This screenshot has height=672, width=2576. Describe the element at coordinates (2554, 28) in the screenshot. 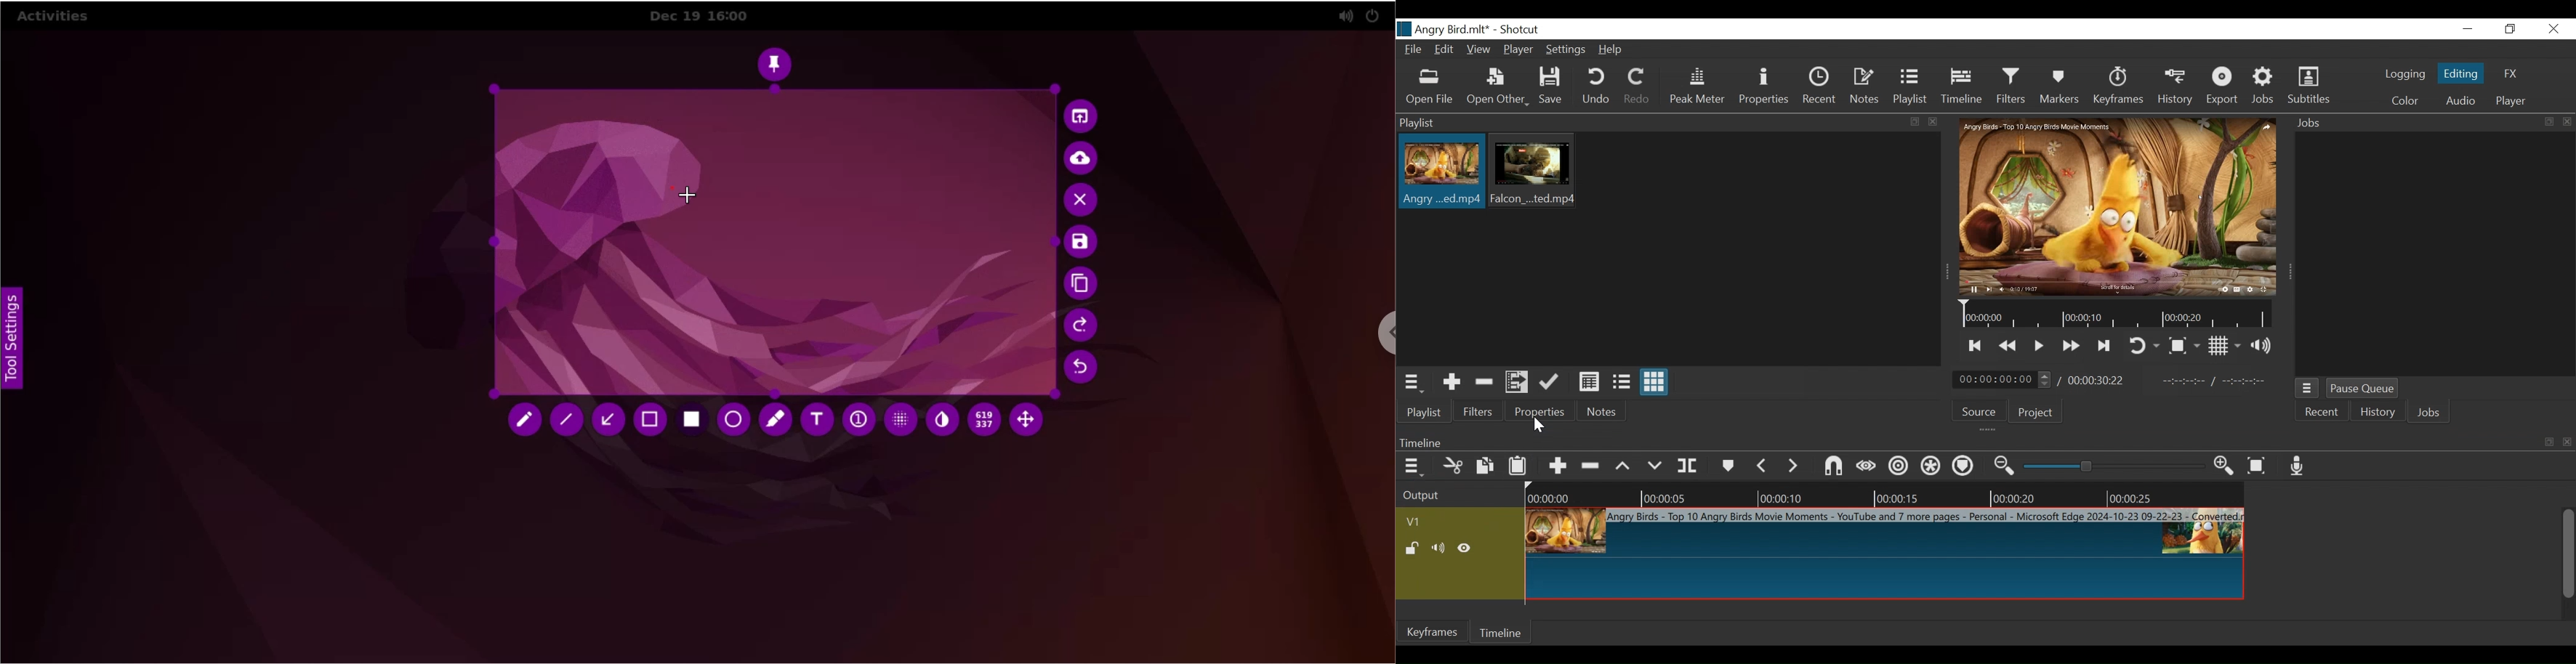

I see `Close` at that location.